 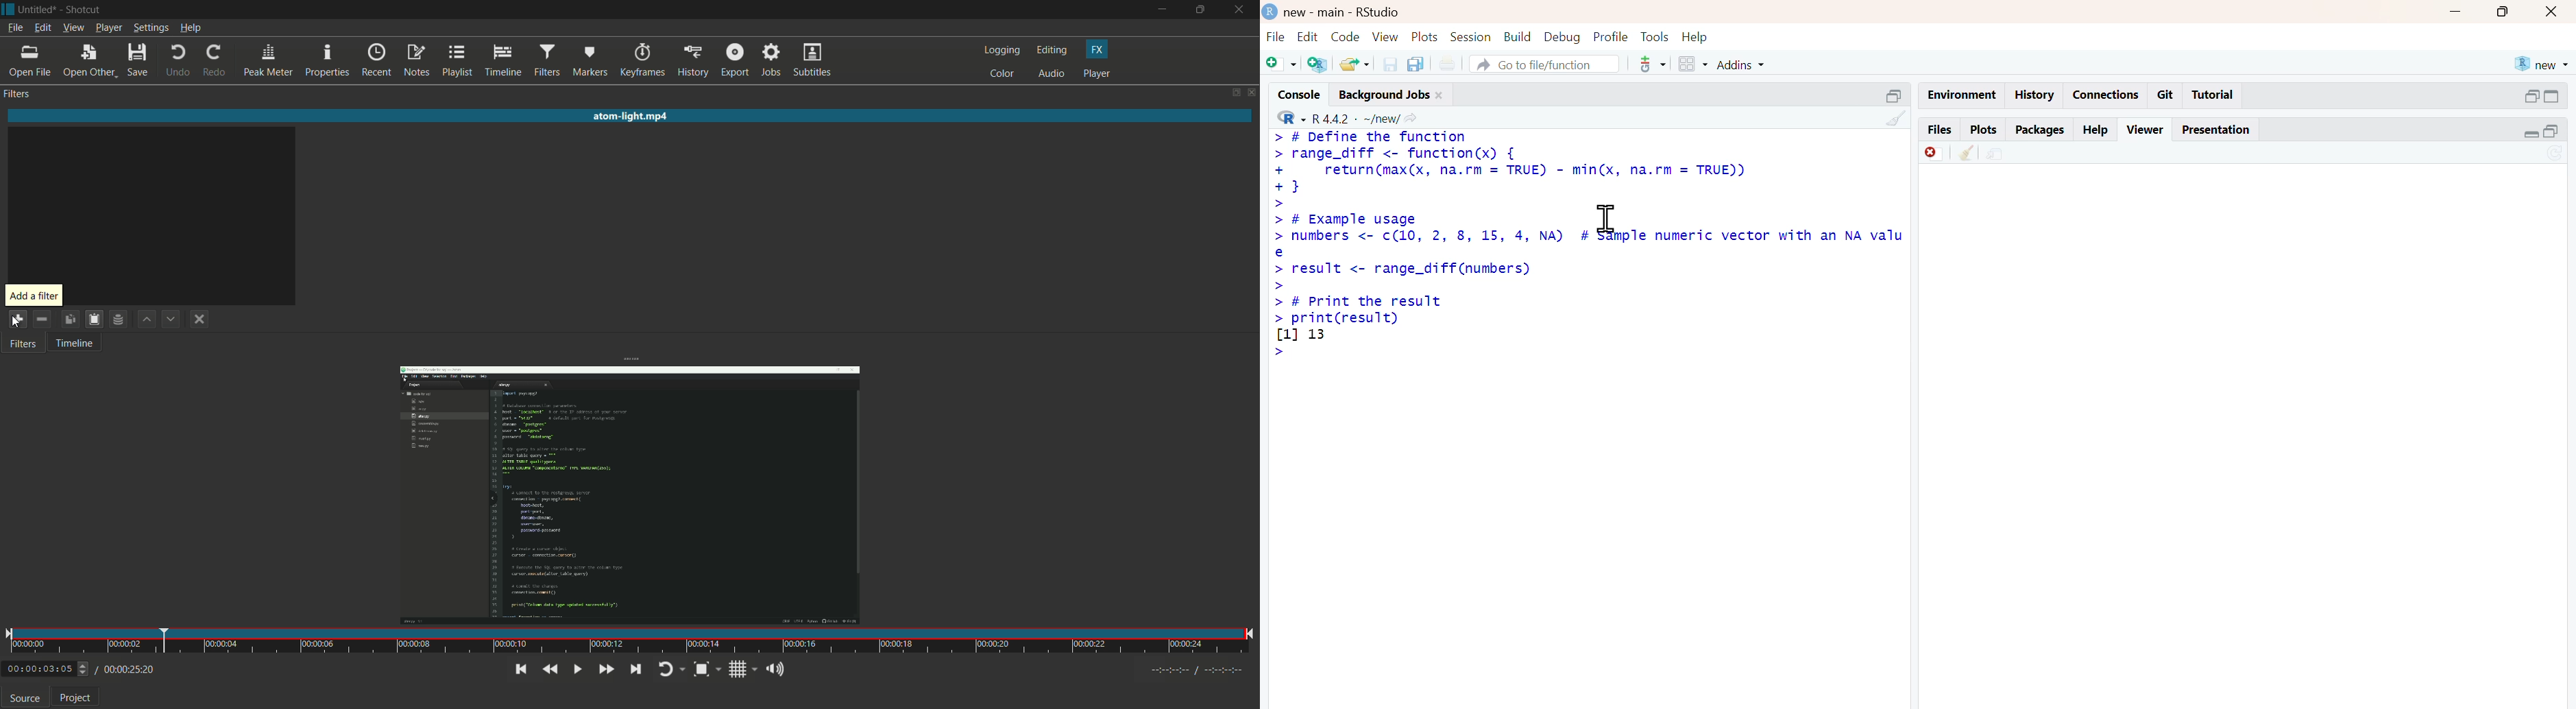 I want to click on git, so click(x=2166, y=95).